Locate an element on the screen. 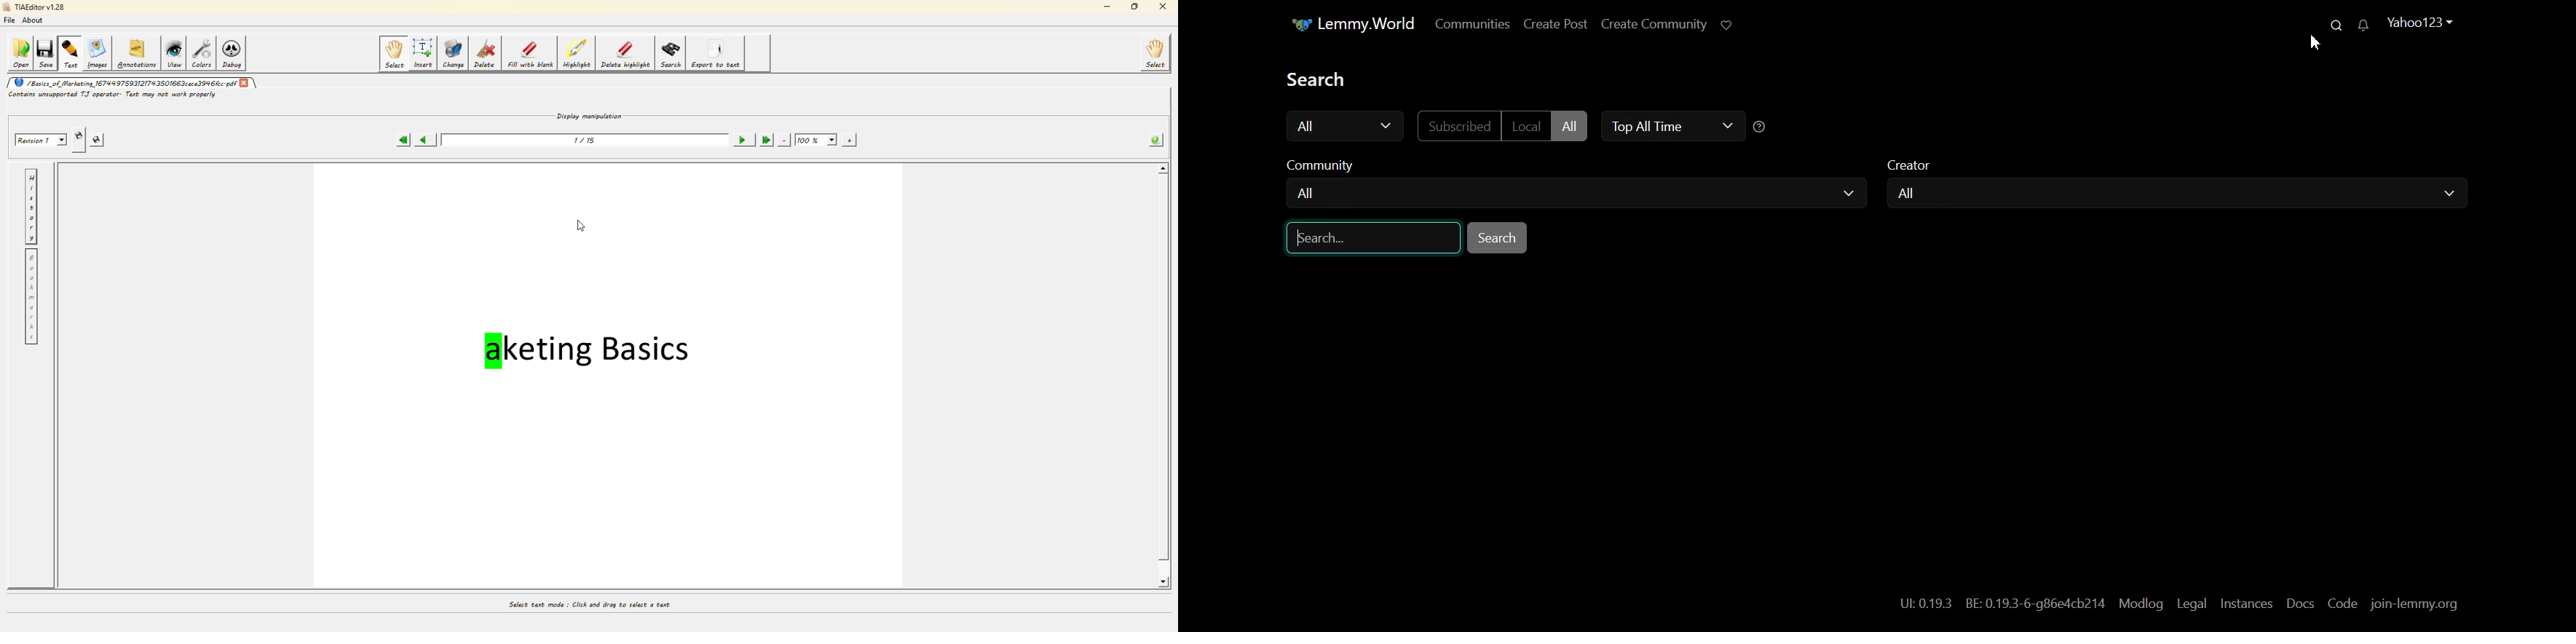 The width and height of the screenshot is (2576, 644). join-lemmy.org is located at coordinates (2417, 604).